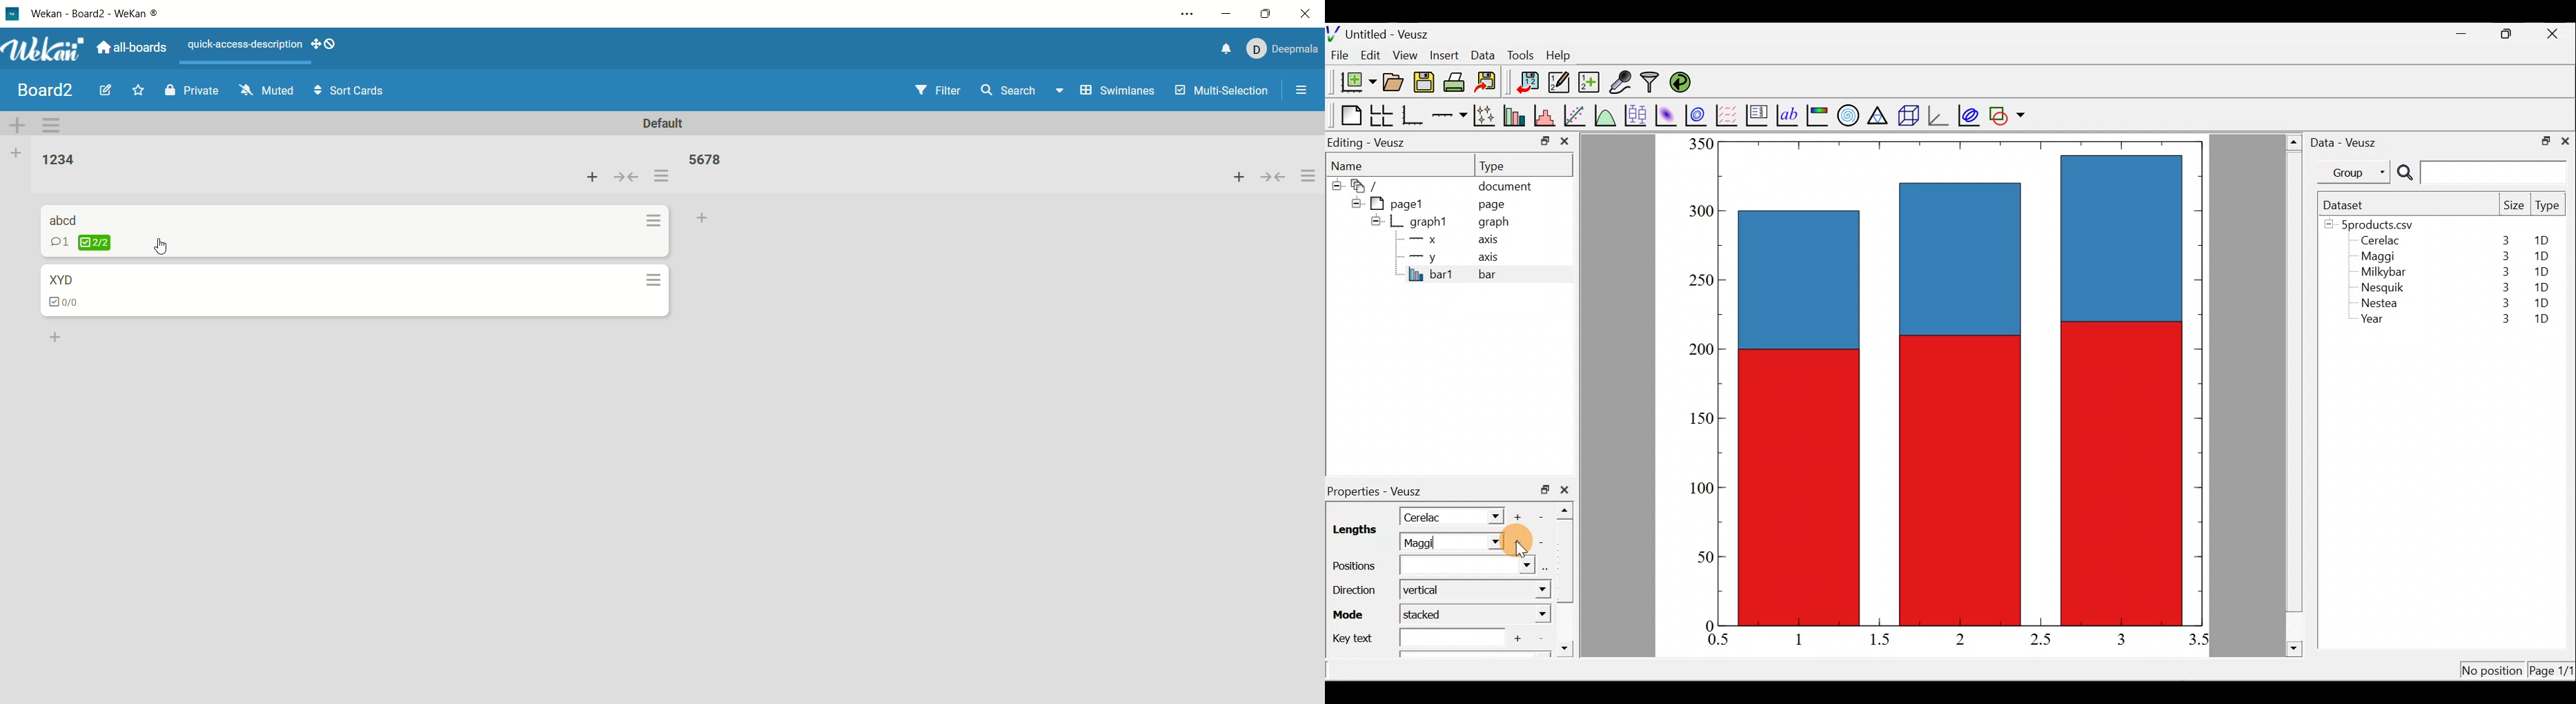 The width and height of the screenshot is (2576, 728). What do you see at coordinates (2514, 206) in the screenshot?
I see `Size` at bounding box center [2514, 206].